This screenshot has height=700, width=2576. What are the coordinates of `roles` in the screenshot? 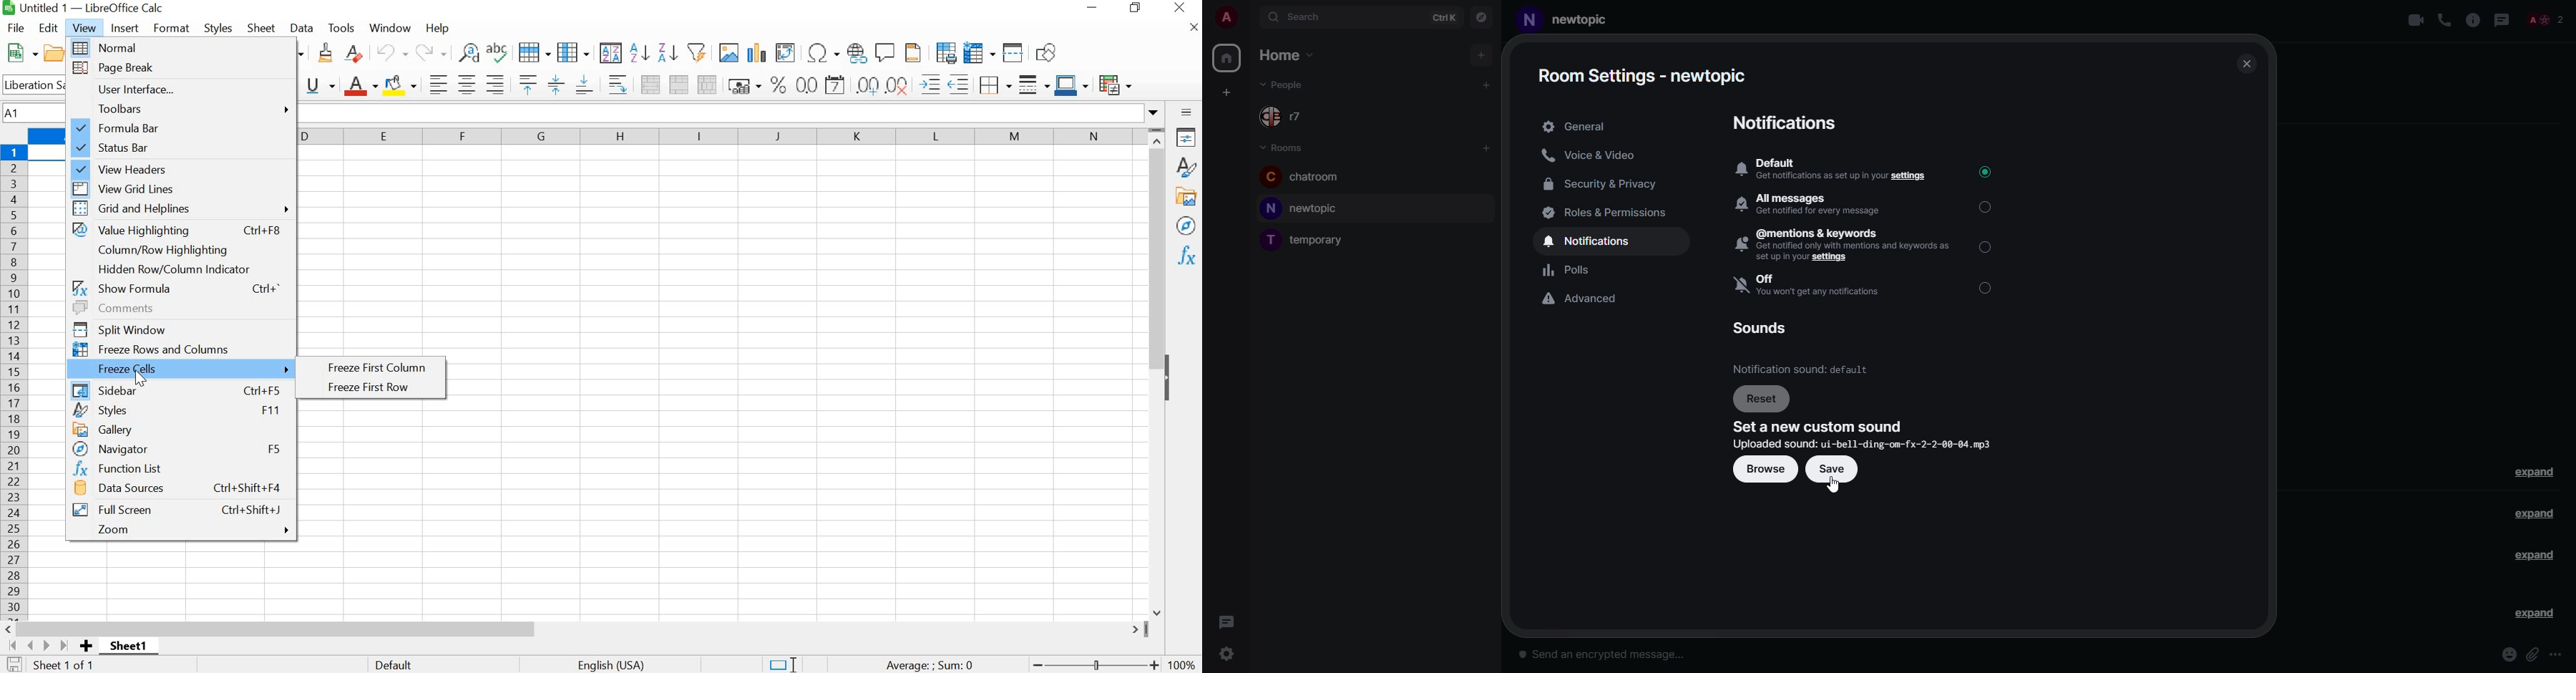 It's located at (1610, 211).